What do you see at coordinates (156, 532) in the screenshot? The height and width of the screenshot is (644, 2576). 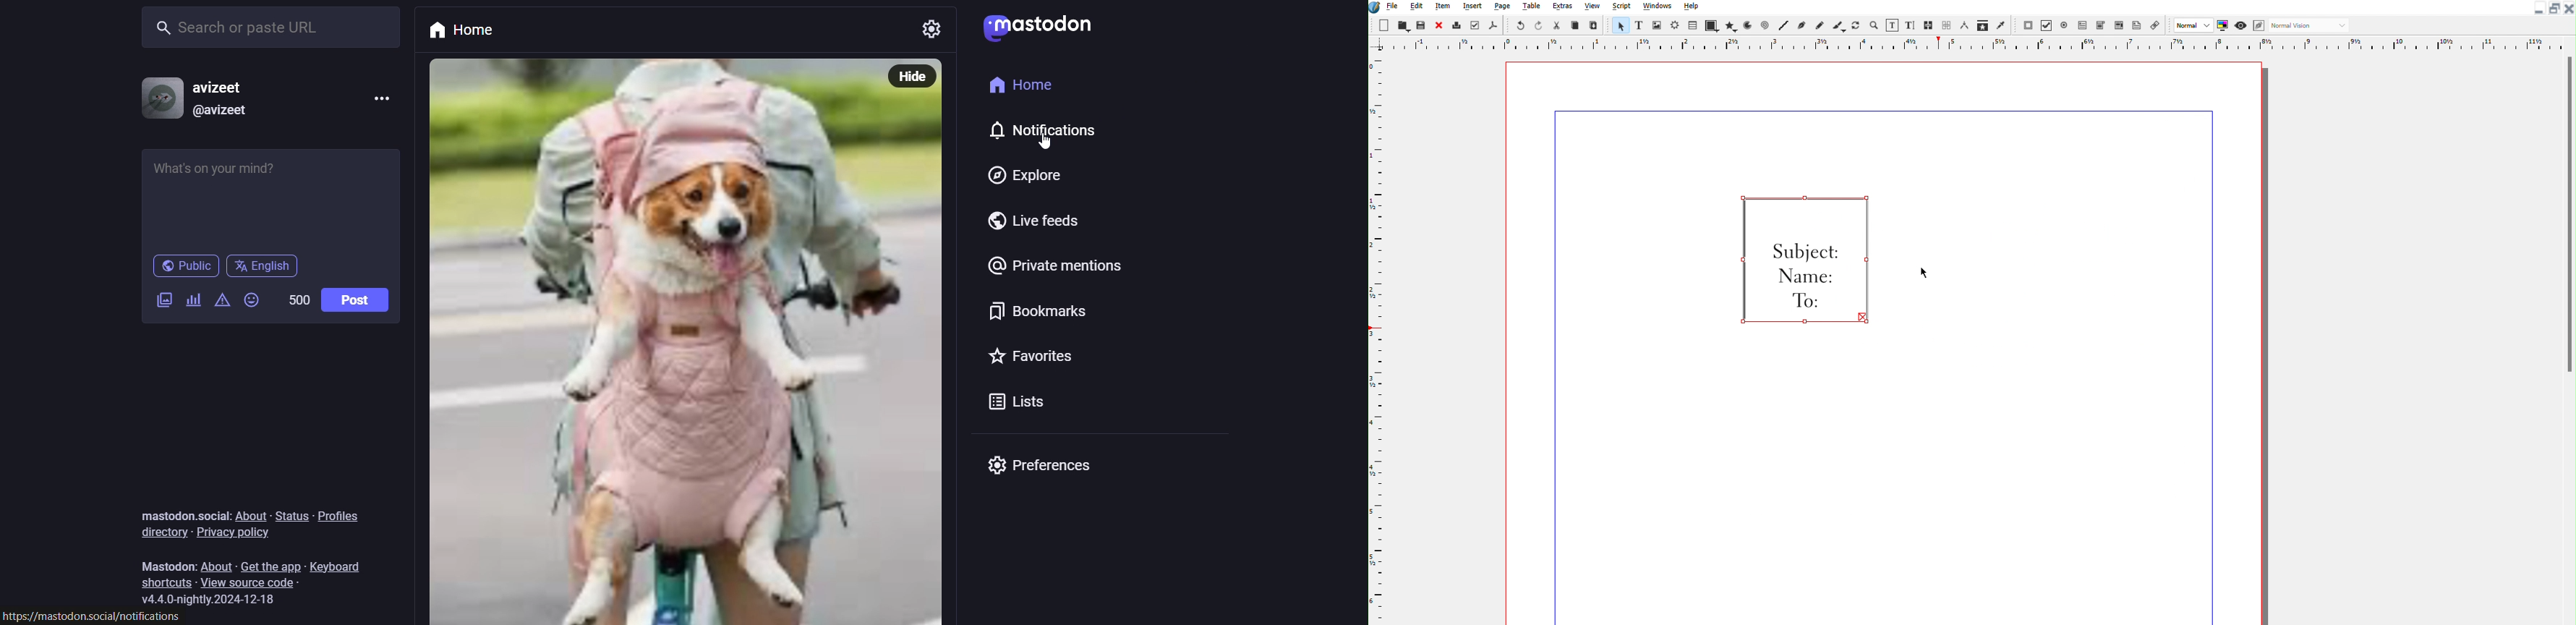 I see `directory` at bounding box center [156, 532].